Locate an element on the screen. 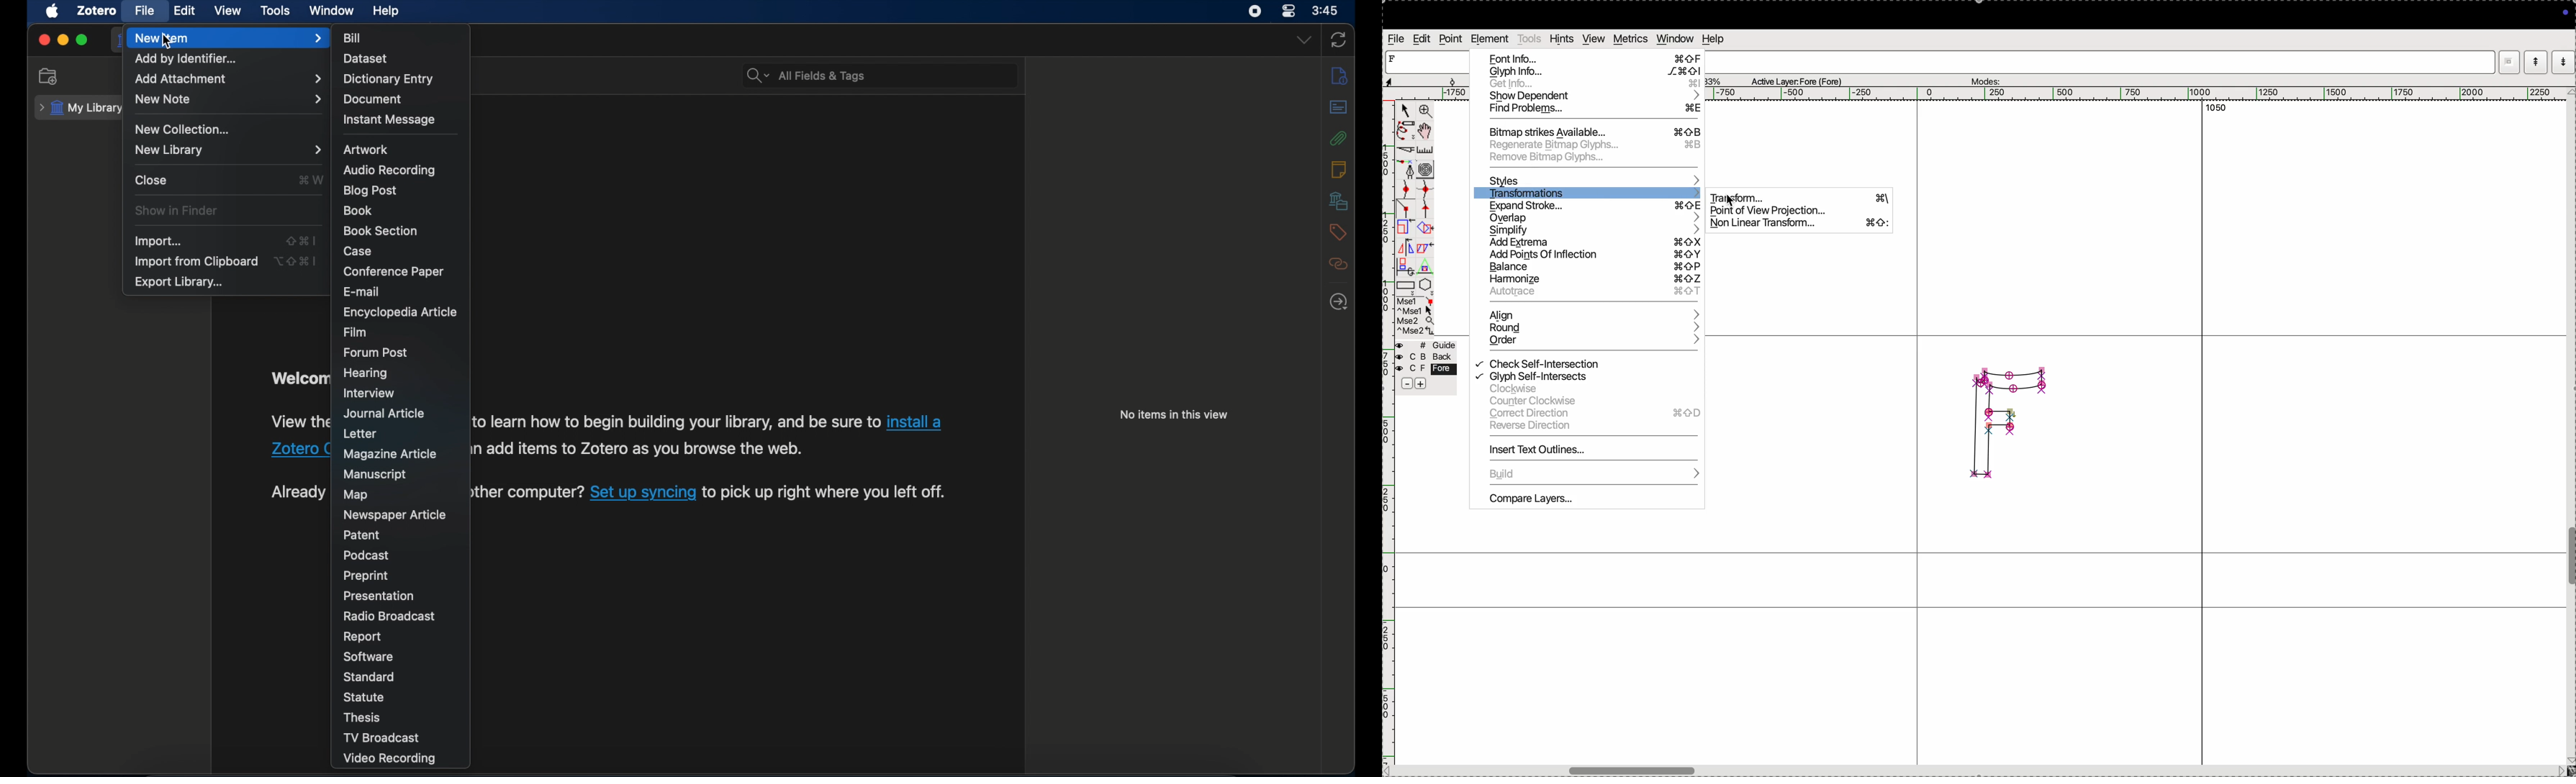 Image resolution: width=2576 pixels, height=784 pixels. metrics is located at coordinates (1631, 39).